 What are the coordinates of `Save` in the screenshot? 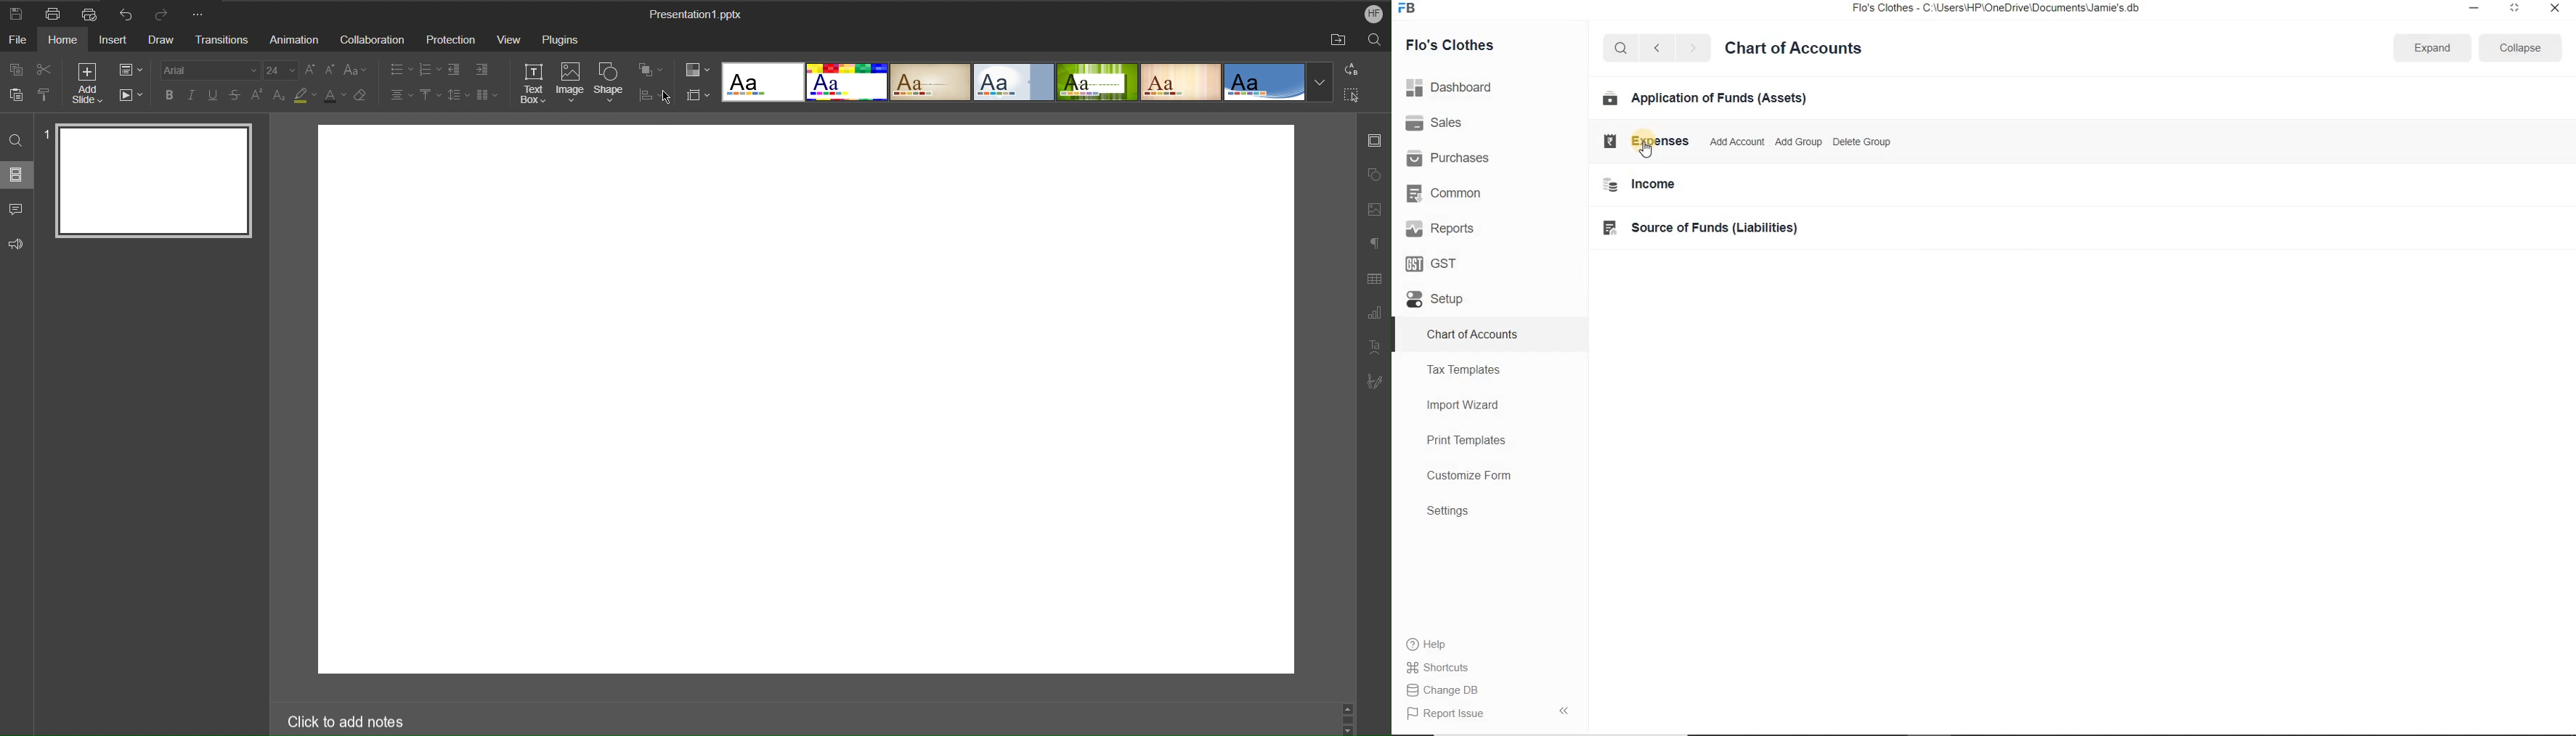 It's located at (16, 13).